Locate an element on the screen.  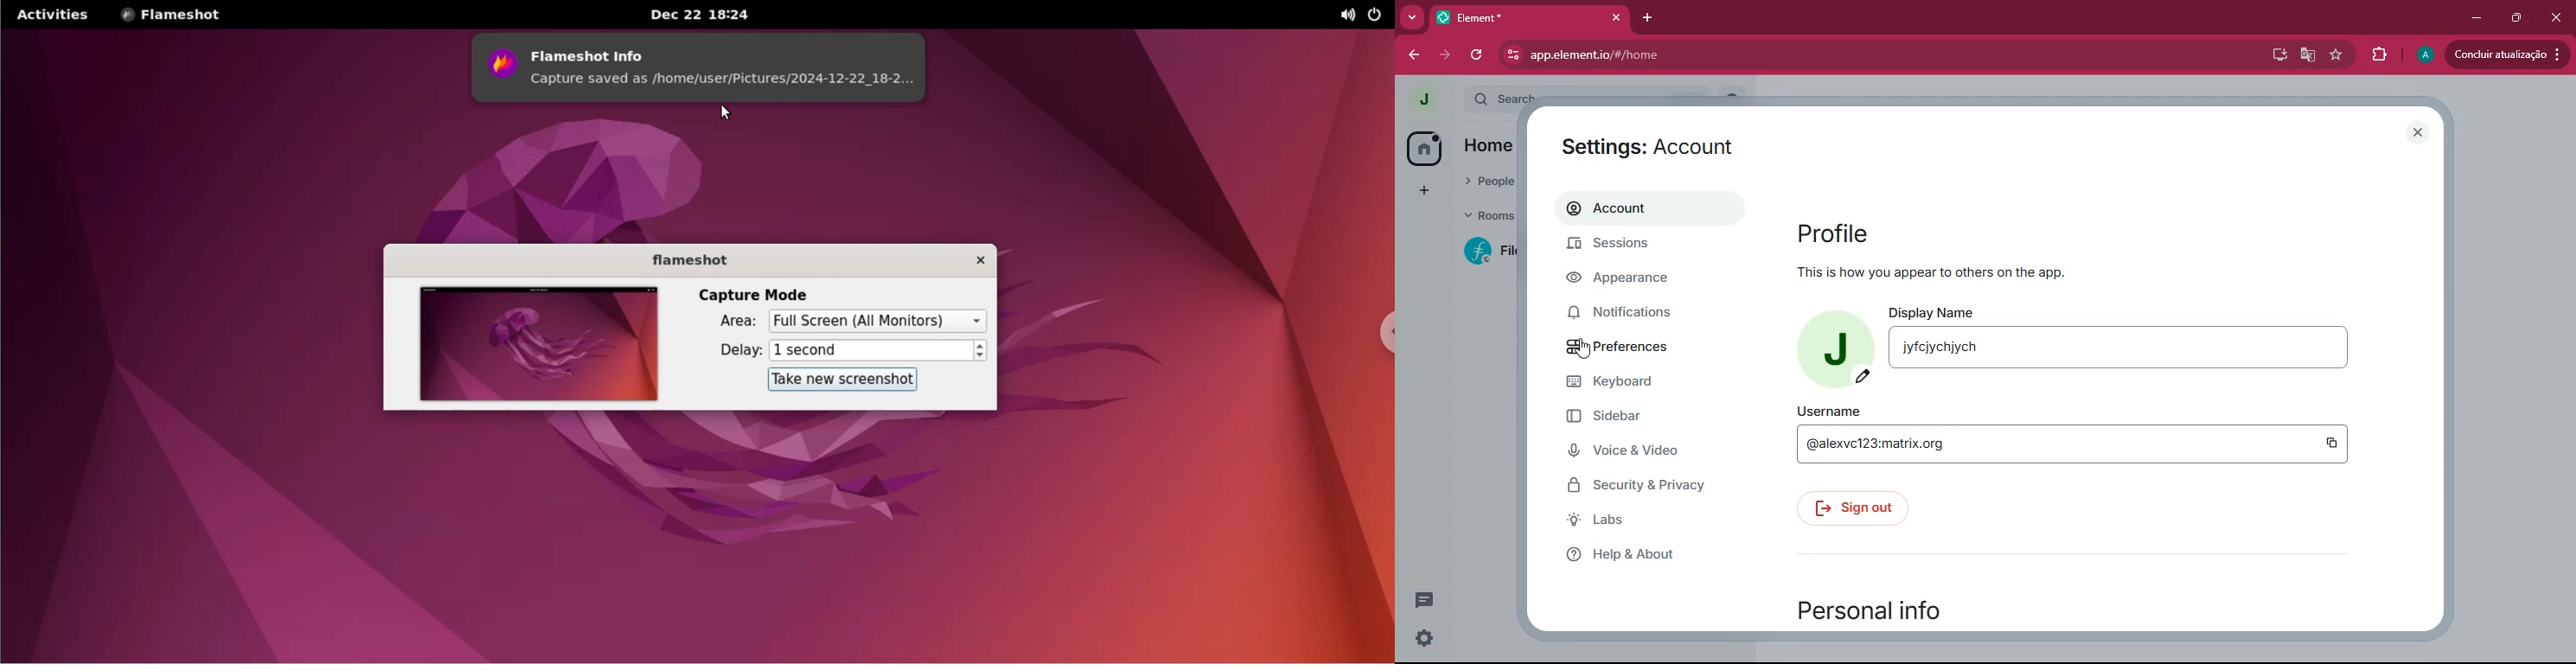
add is located at coordinates (1421, 194).